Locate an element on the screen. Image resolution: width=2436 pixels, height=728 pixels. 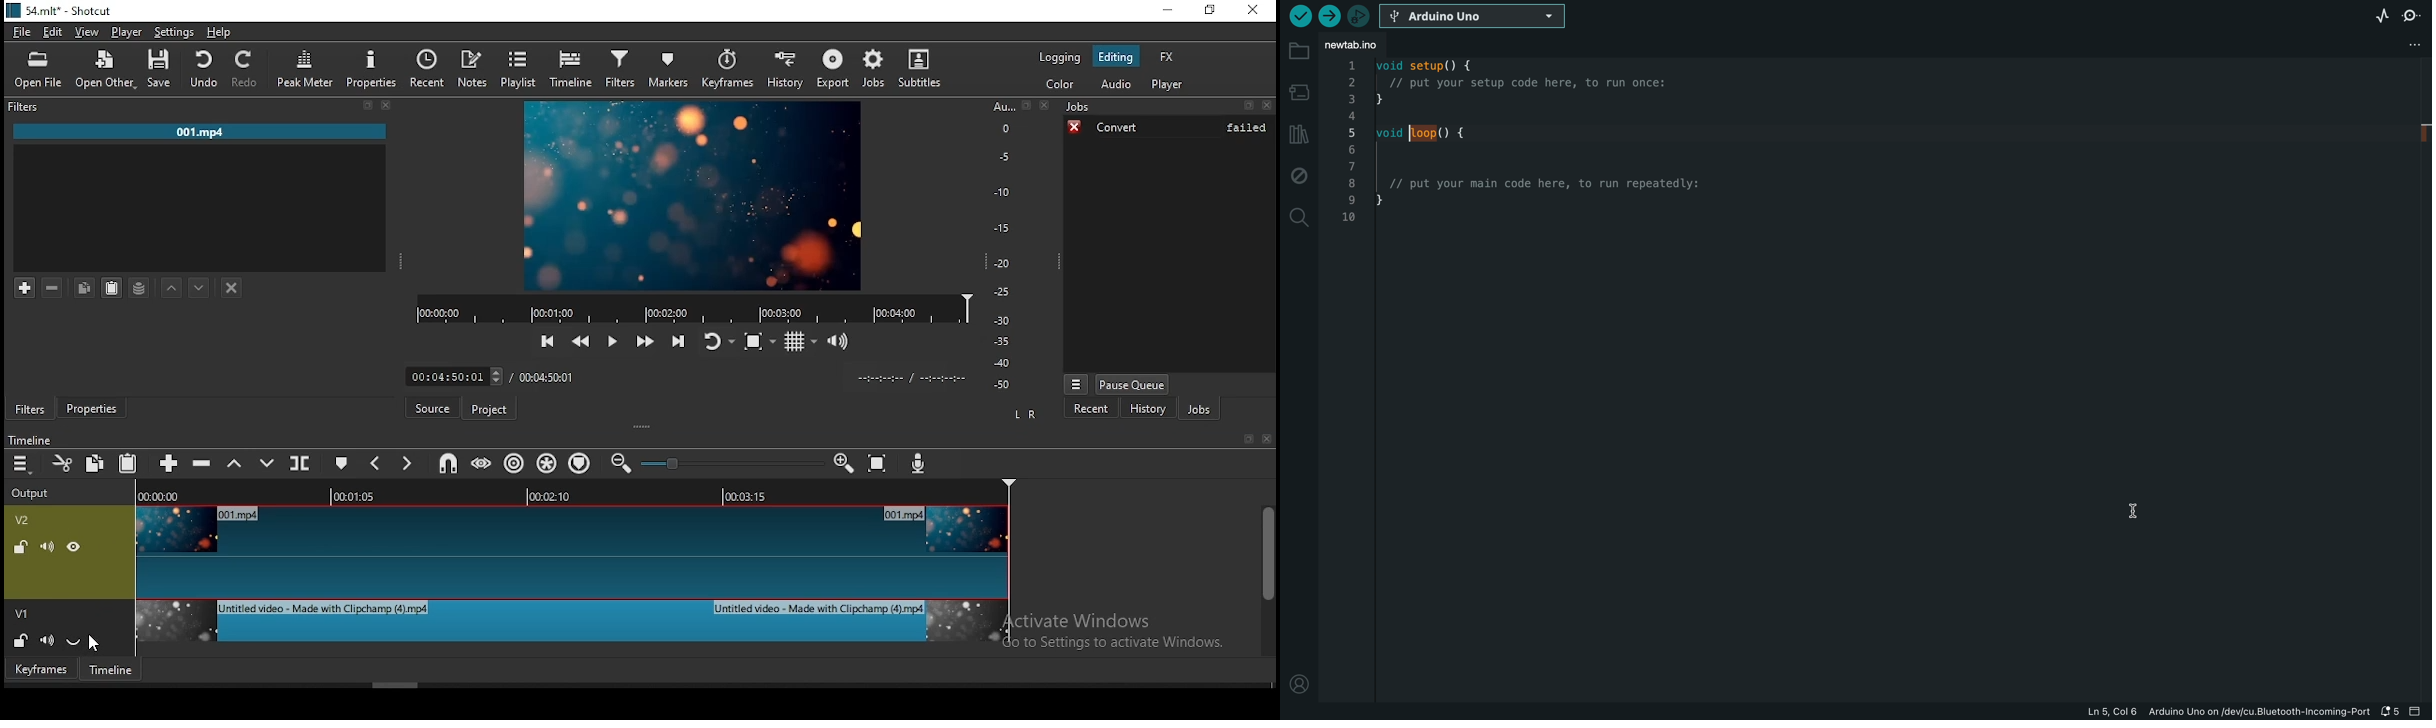
hide /unhide is located at coordinates (76, 639).